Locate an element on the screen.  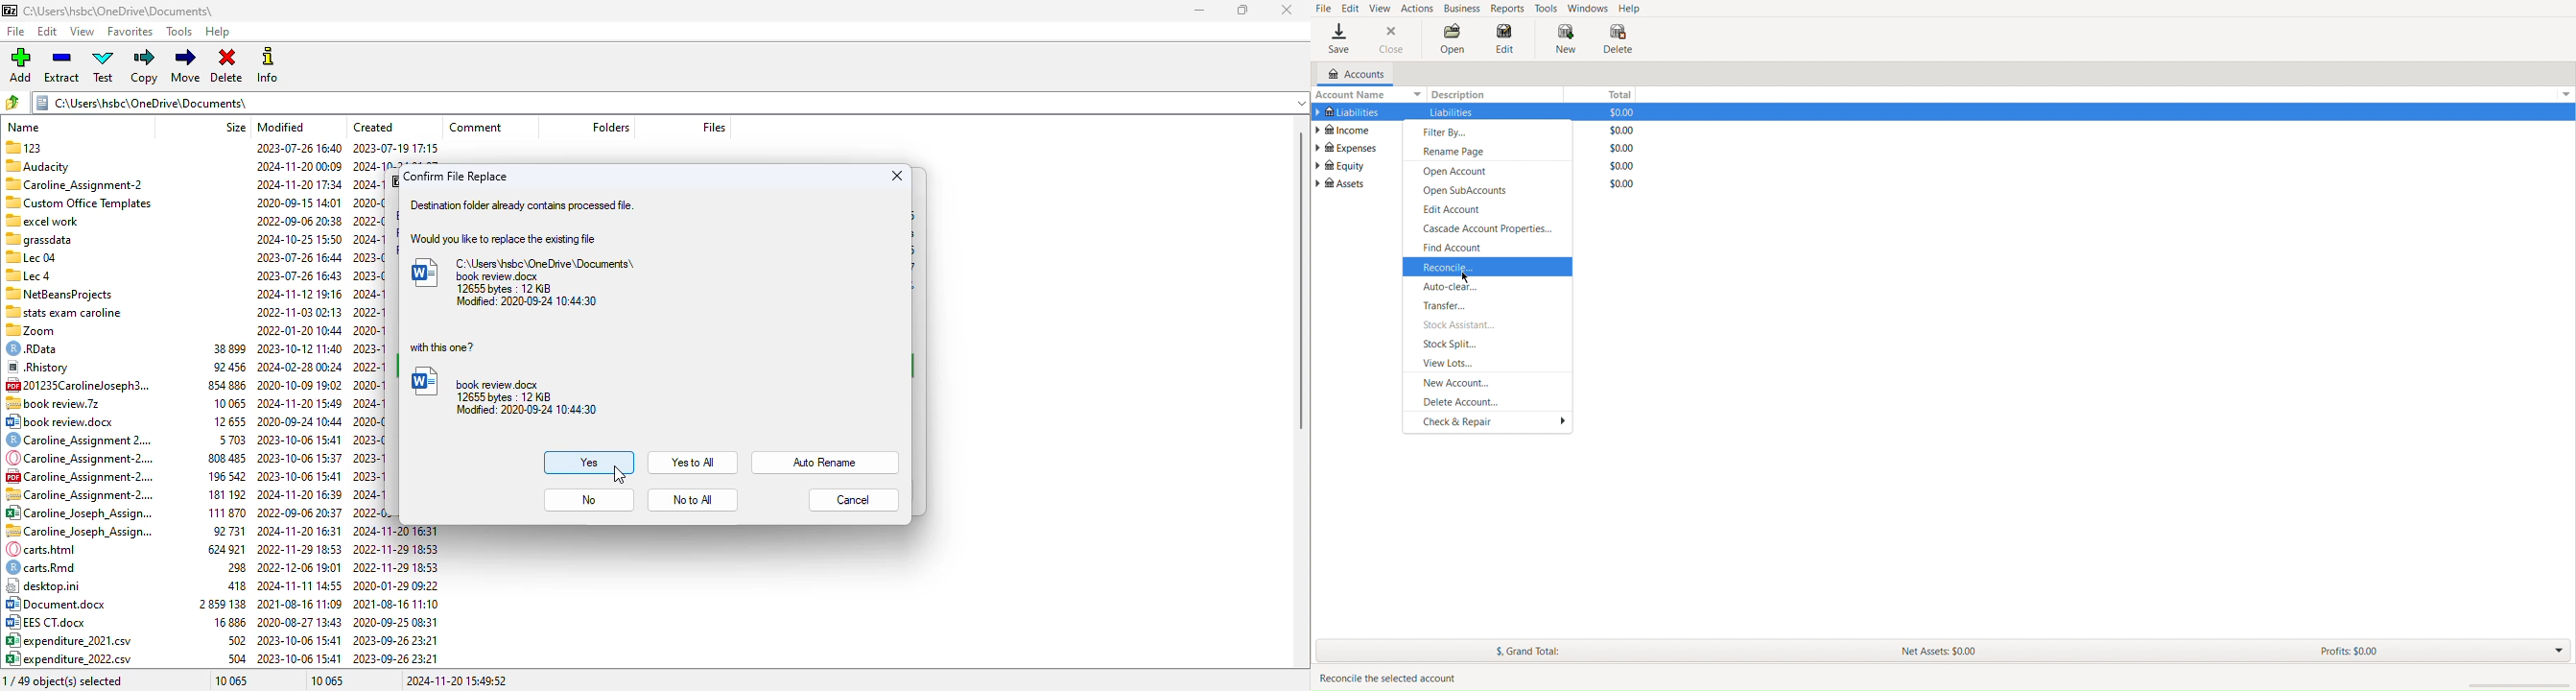
maximize is located at coordinates (1241, 11).